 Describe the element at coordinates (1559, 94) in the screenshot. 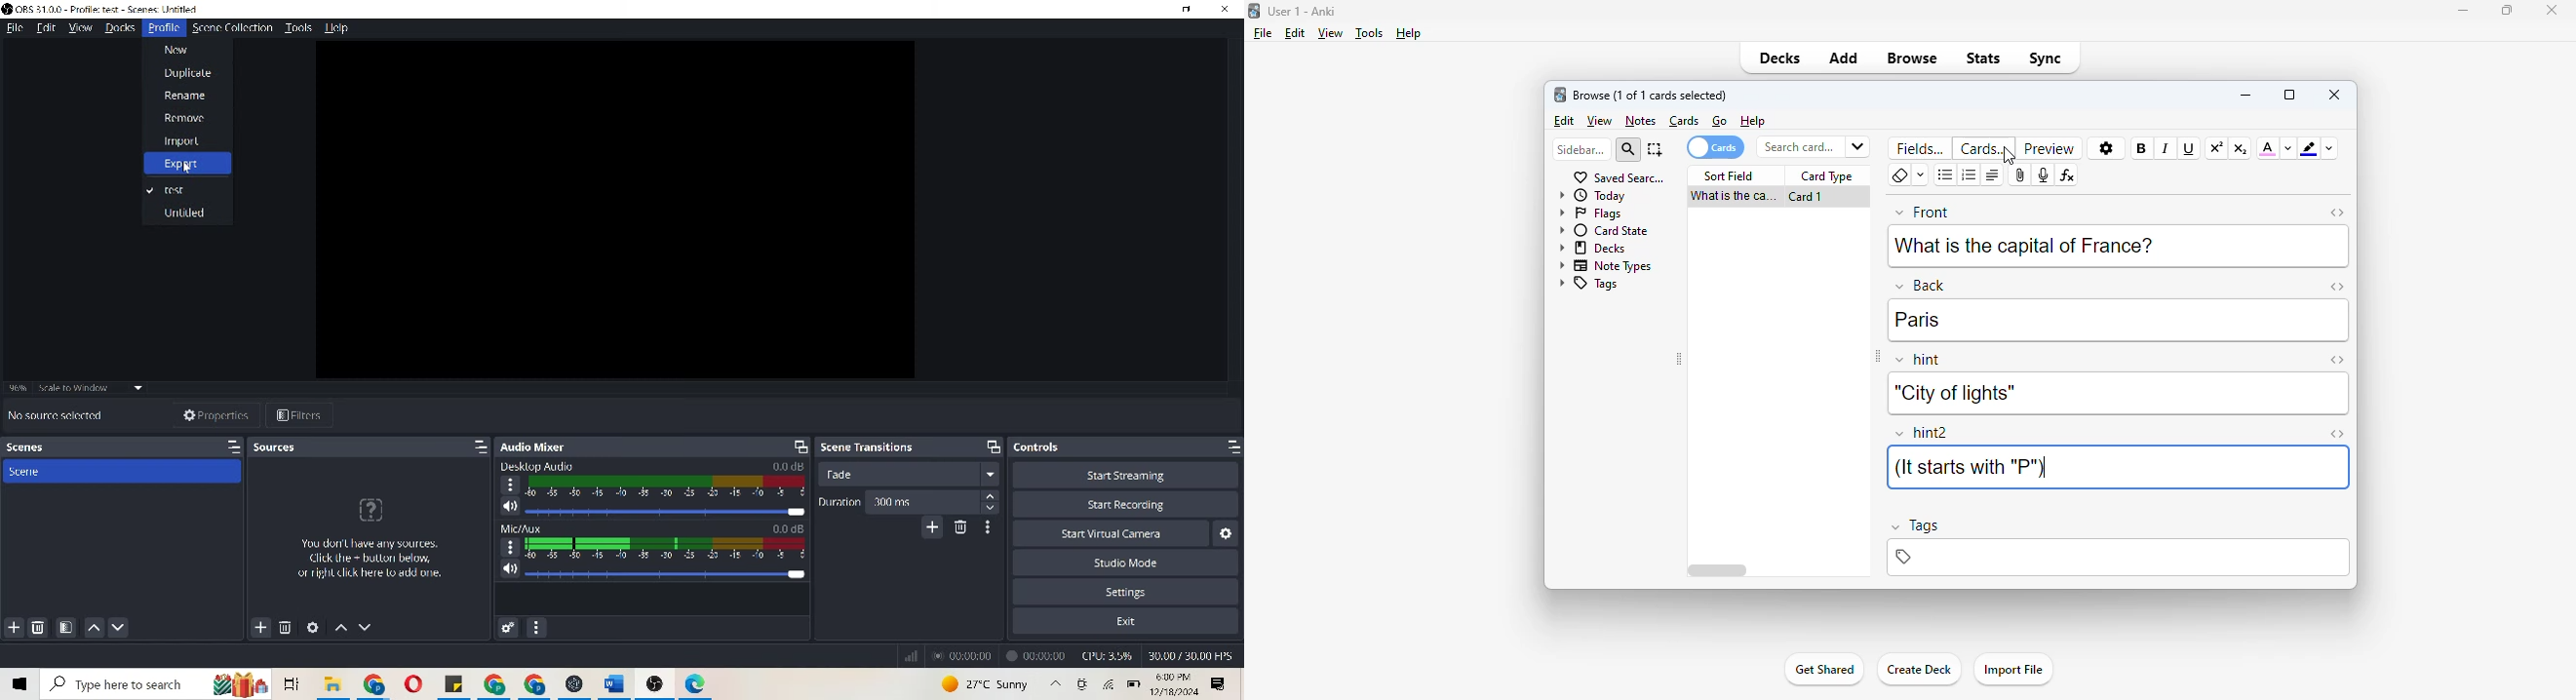

I see `logo` at that location.